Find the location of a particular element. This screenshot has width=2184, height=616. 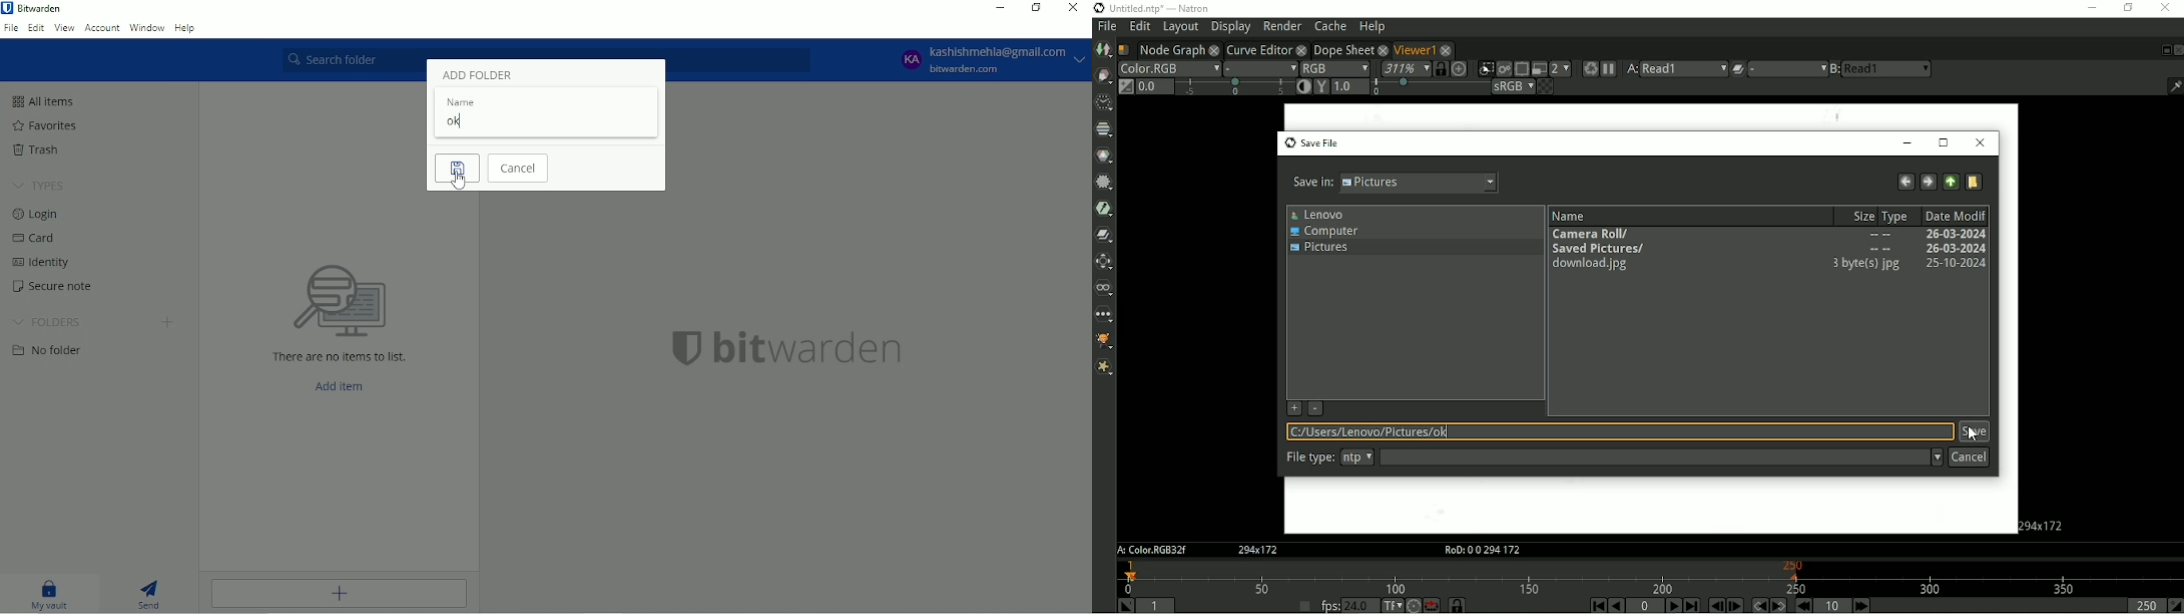

Name input box is located at coordinates (547, 123).